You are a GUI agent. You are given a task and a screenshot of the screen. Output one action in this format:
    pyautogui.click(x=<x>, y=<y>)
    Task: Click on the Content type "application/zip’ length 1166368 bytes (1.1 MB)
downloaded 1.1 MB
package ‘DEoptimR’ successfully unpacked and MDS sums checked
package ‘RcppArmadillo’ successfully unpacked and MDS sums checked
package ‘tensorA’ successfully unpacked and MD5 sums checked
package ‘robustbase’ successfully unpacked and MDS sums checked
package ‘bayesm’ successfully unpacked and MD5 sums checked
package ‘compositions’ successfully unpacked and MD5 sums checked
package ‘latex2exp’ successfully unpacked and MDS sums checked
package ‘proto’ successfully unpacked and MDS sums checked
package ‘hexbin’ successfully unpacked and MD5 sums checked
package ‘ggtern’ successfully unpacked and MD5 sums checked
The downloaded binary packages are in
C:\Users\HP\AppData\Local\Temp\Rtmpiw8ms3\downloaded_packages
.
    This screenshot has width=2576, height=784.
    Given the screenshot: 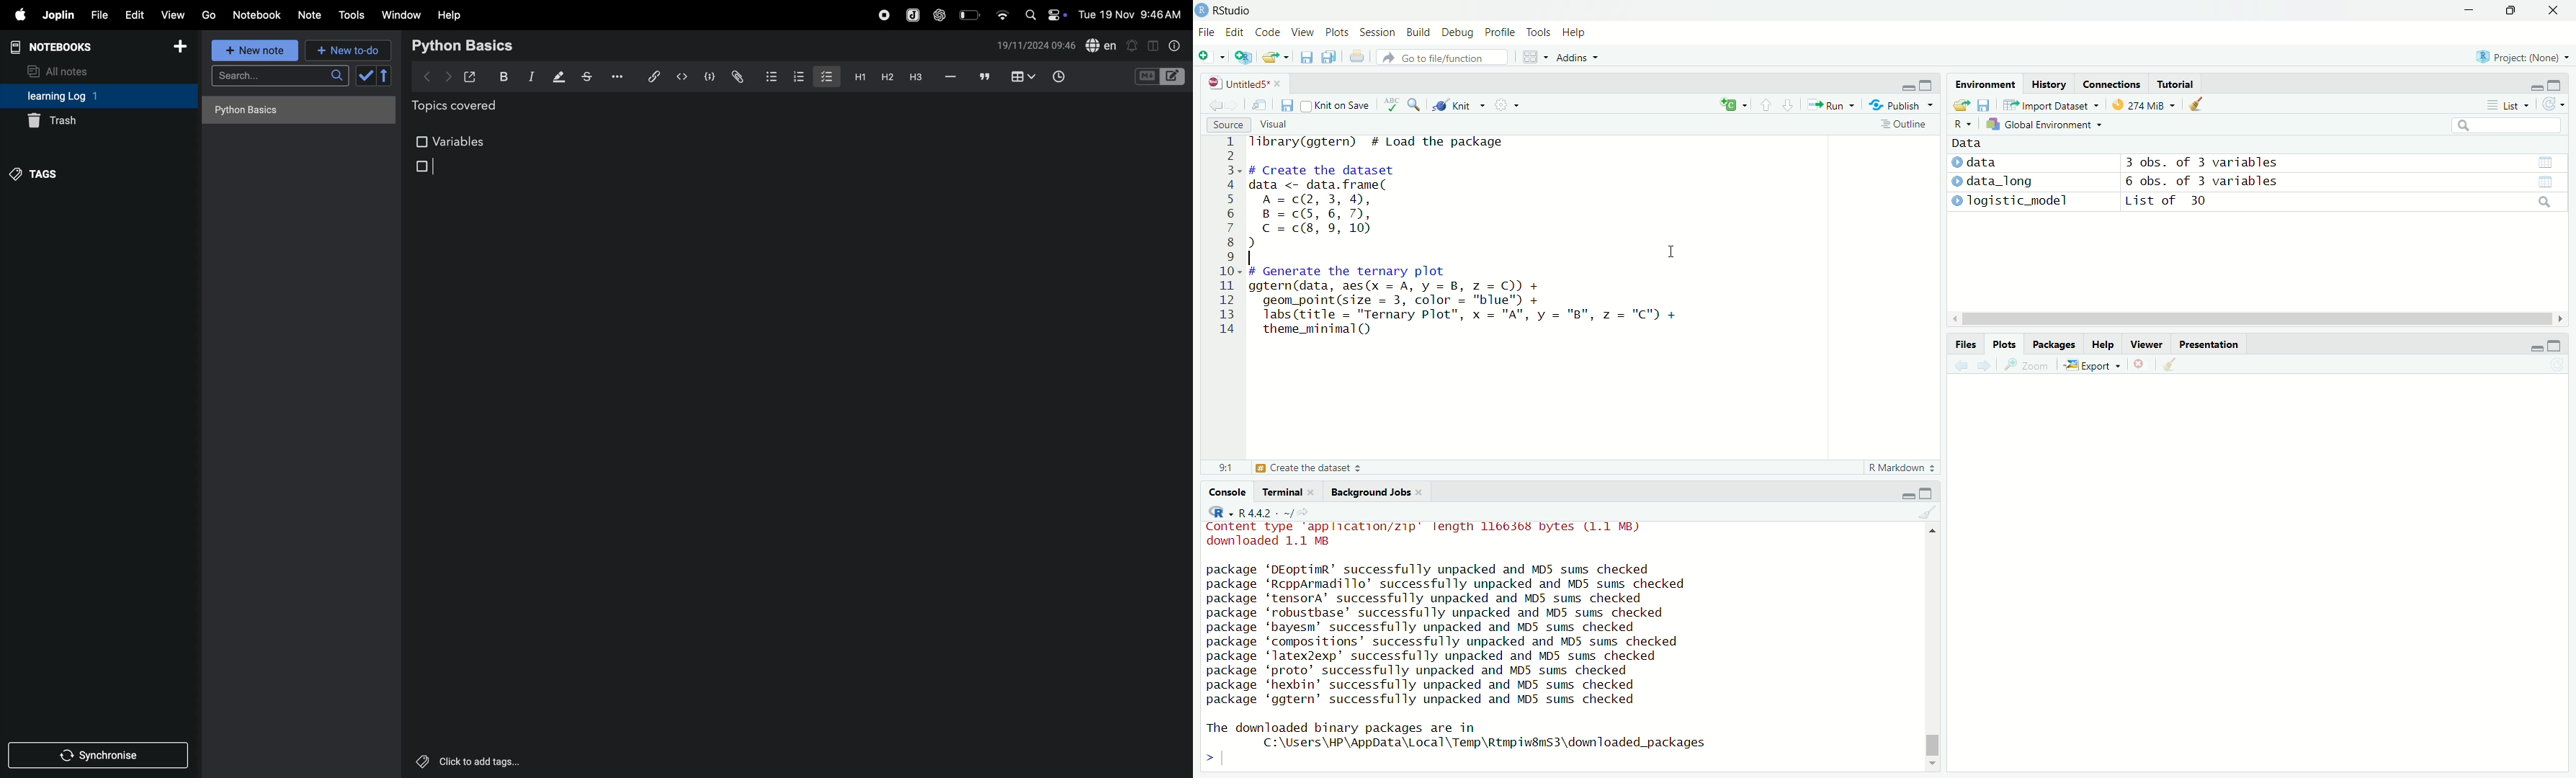 What is the action you would take?
    pyautogui.click(x=1470, y=640)
    